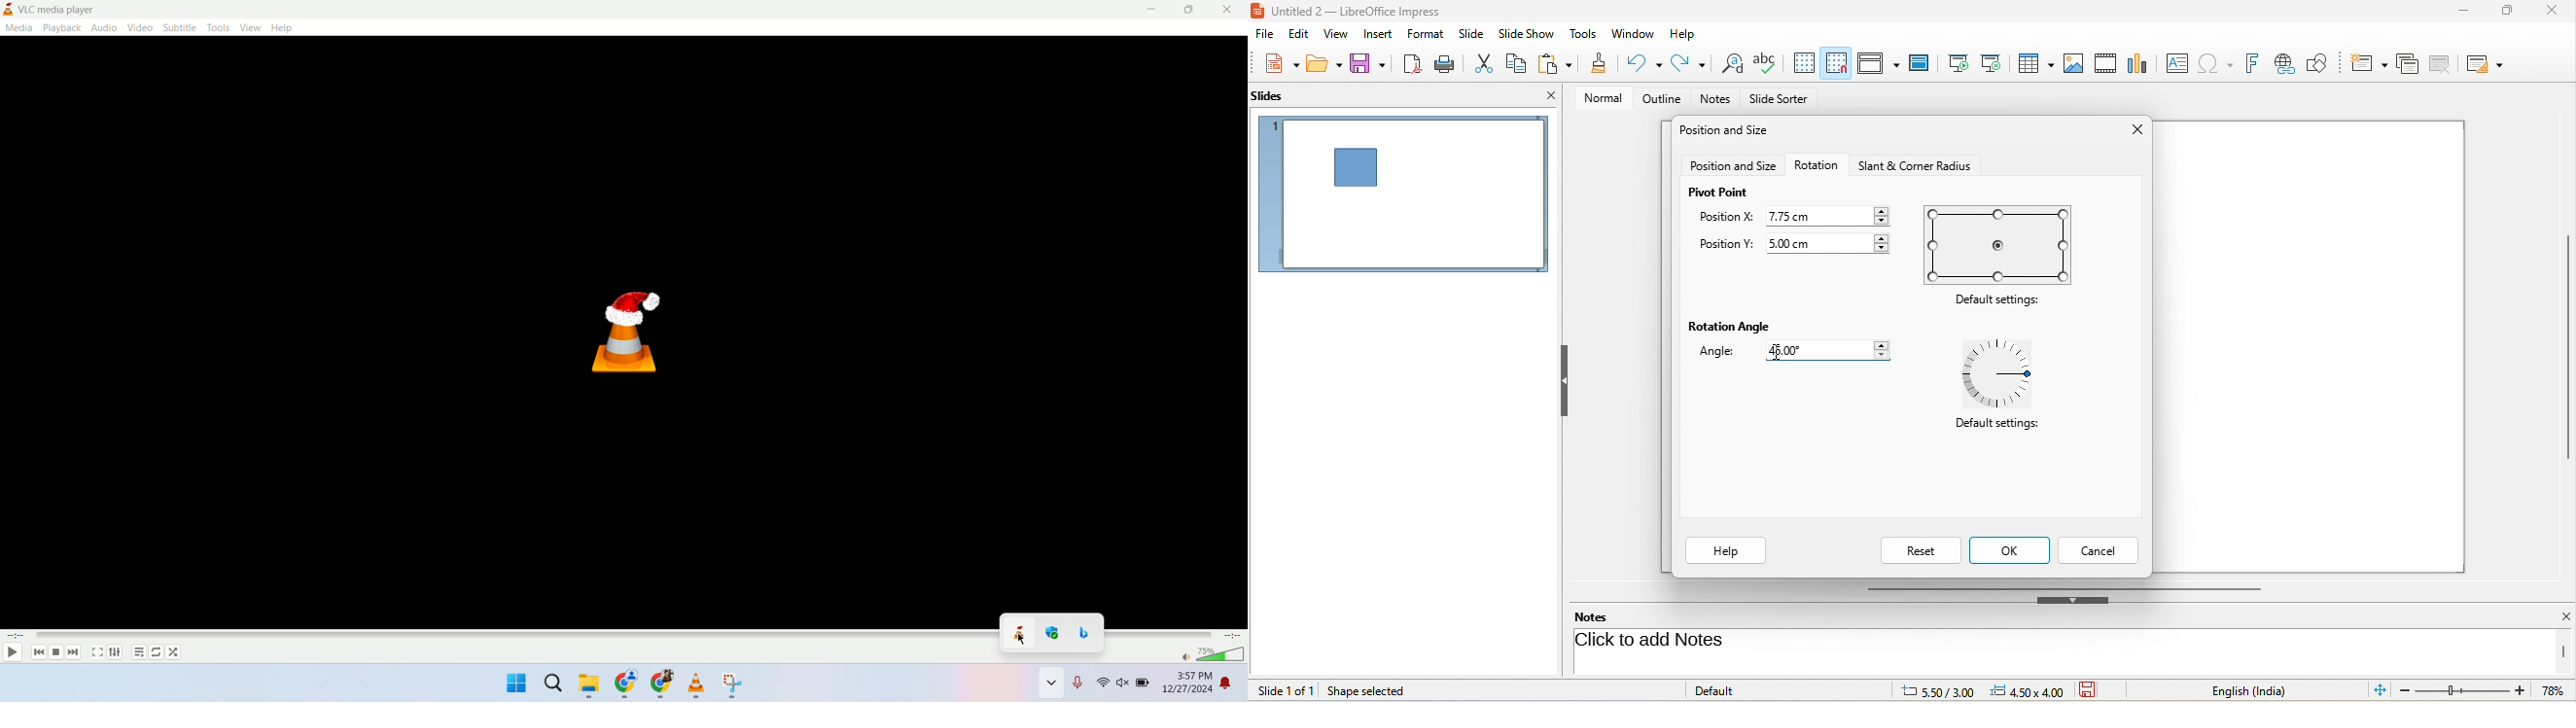  What do you see at coordinates (1958, 62) in the screenshot?
I see `start from first slide ` at bounding box center [1958, 62].